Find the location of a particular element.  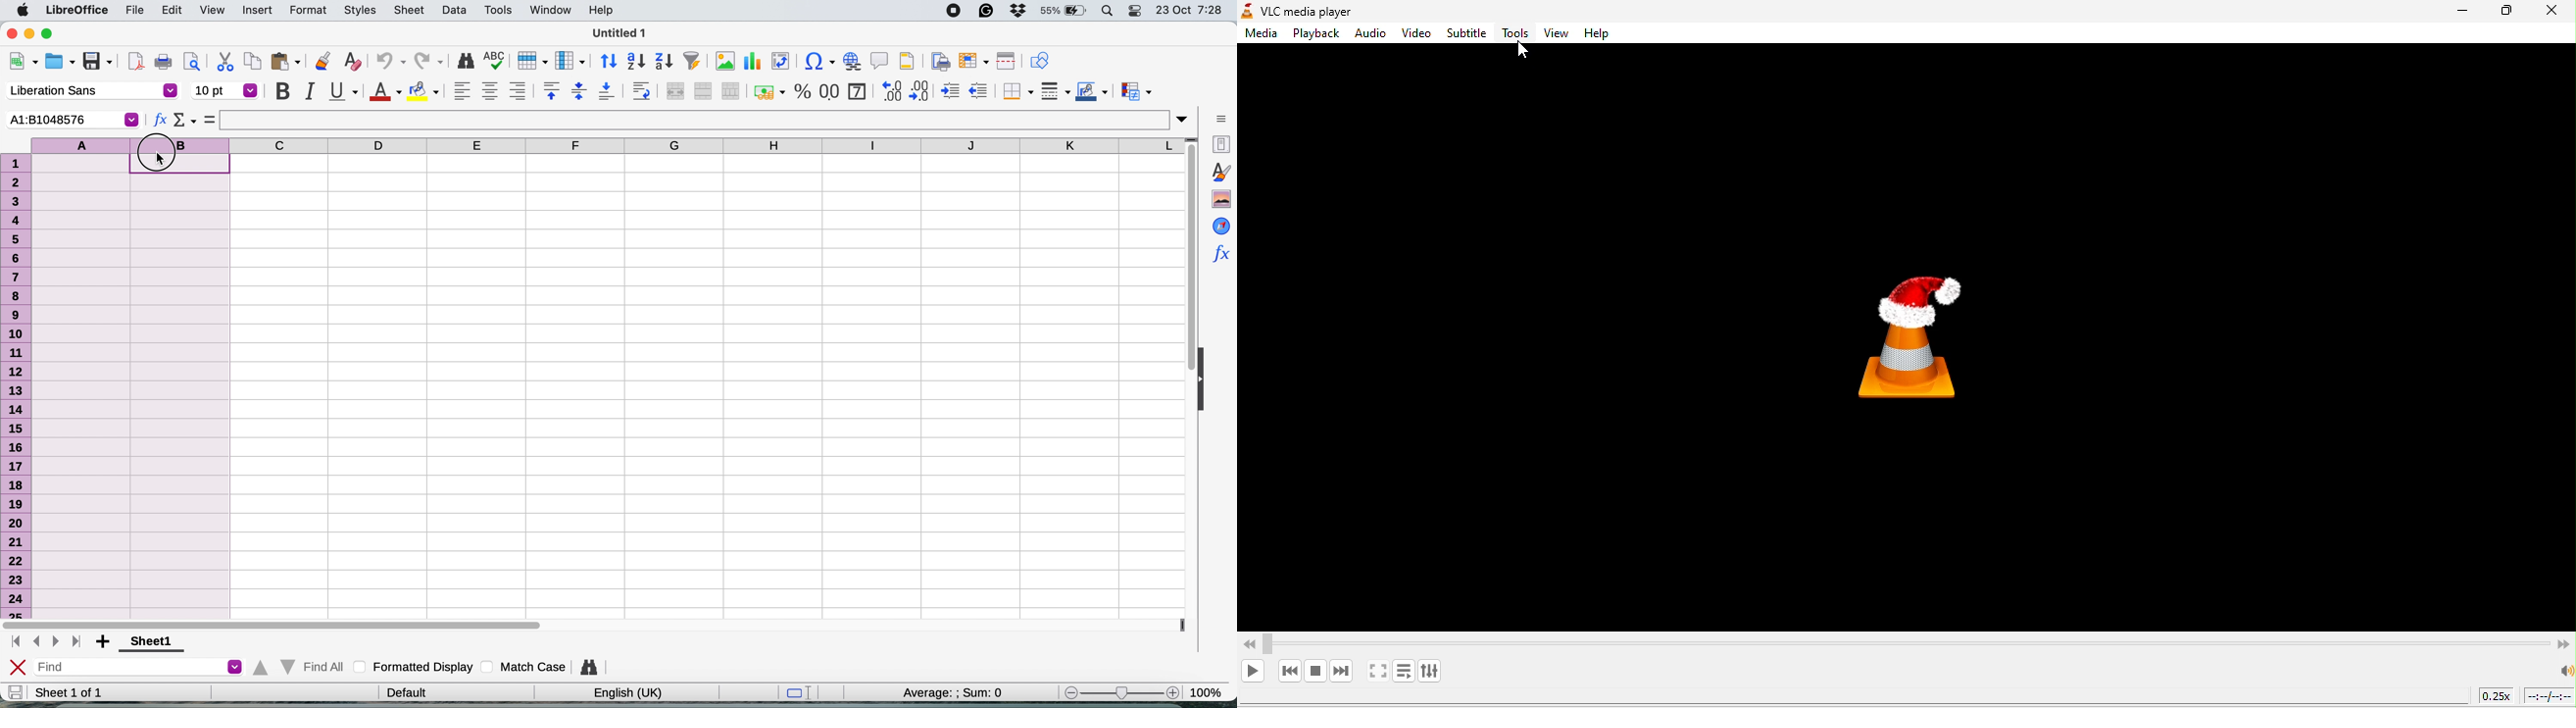

select function is located at coordinates (184, 120).